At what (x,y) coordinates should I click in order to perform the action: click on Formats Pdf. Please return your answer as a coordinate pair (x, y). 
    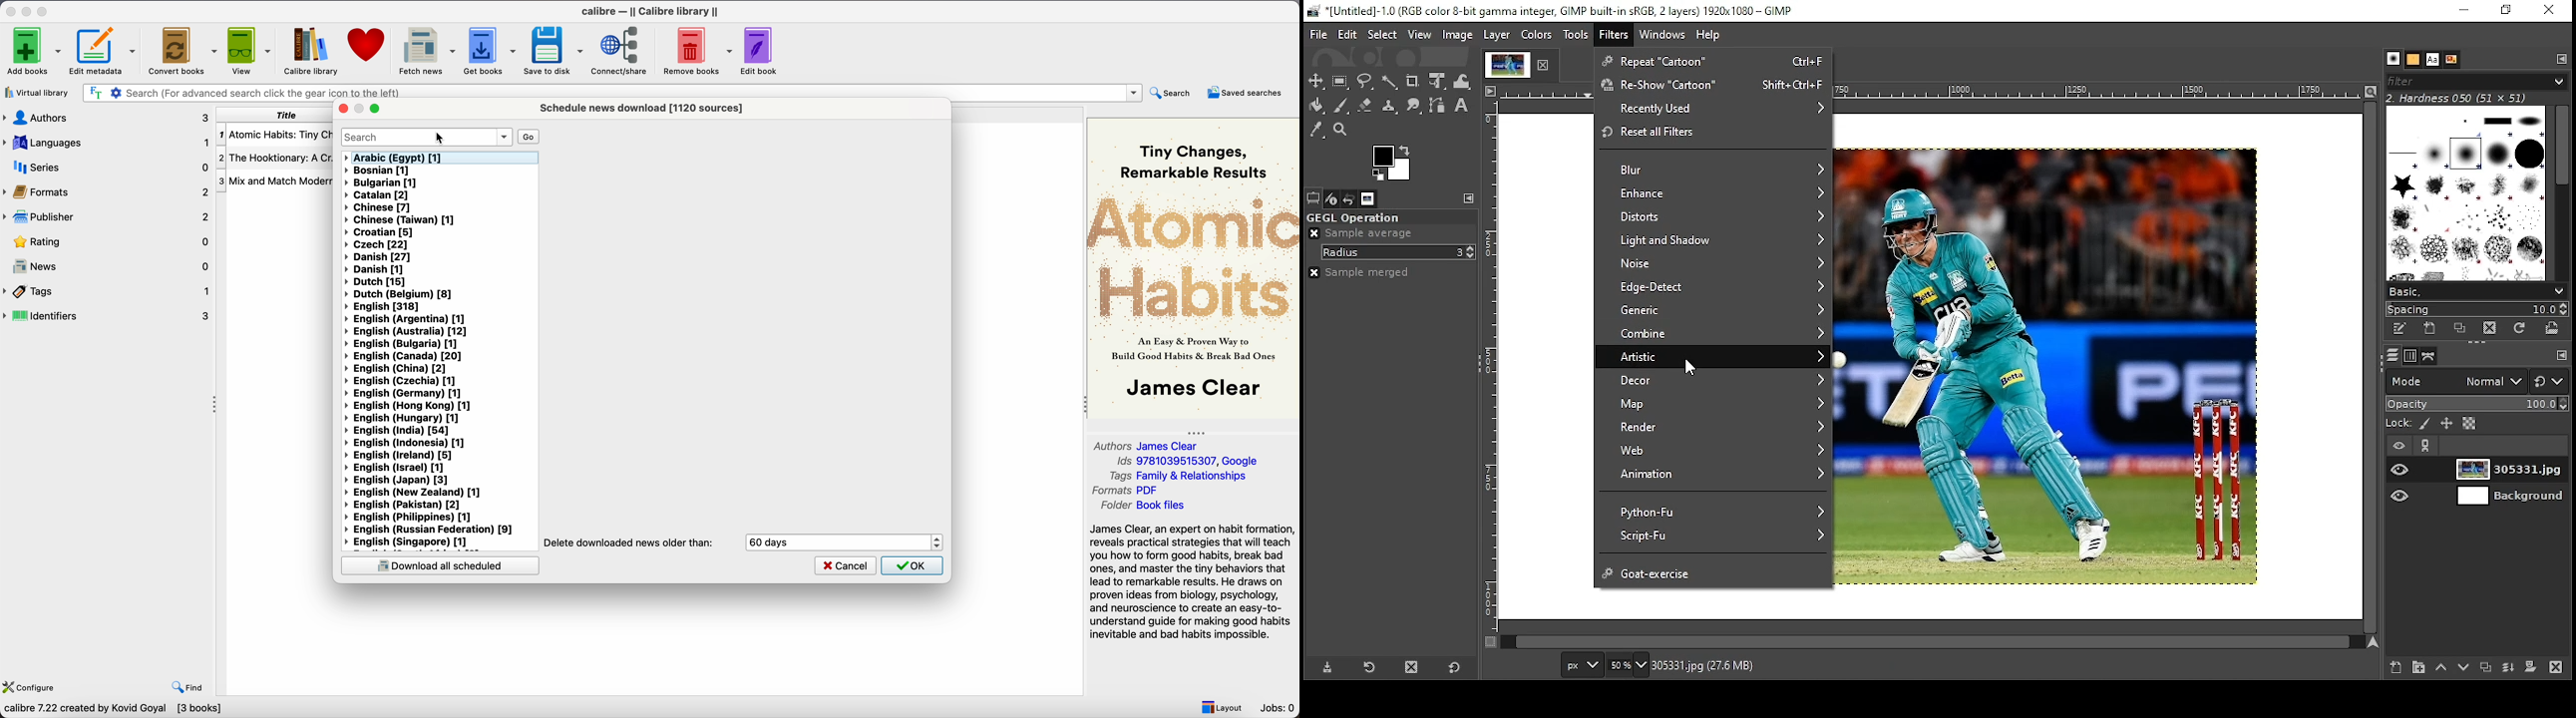
    Looking at the image, I should click on (1128, 491).